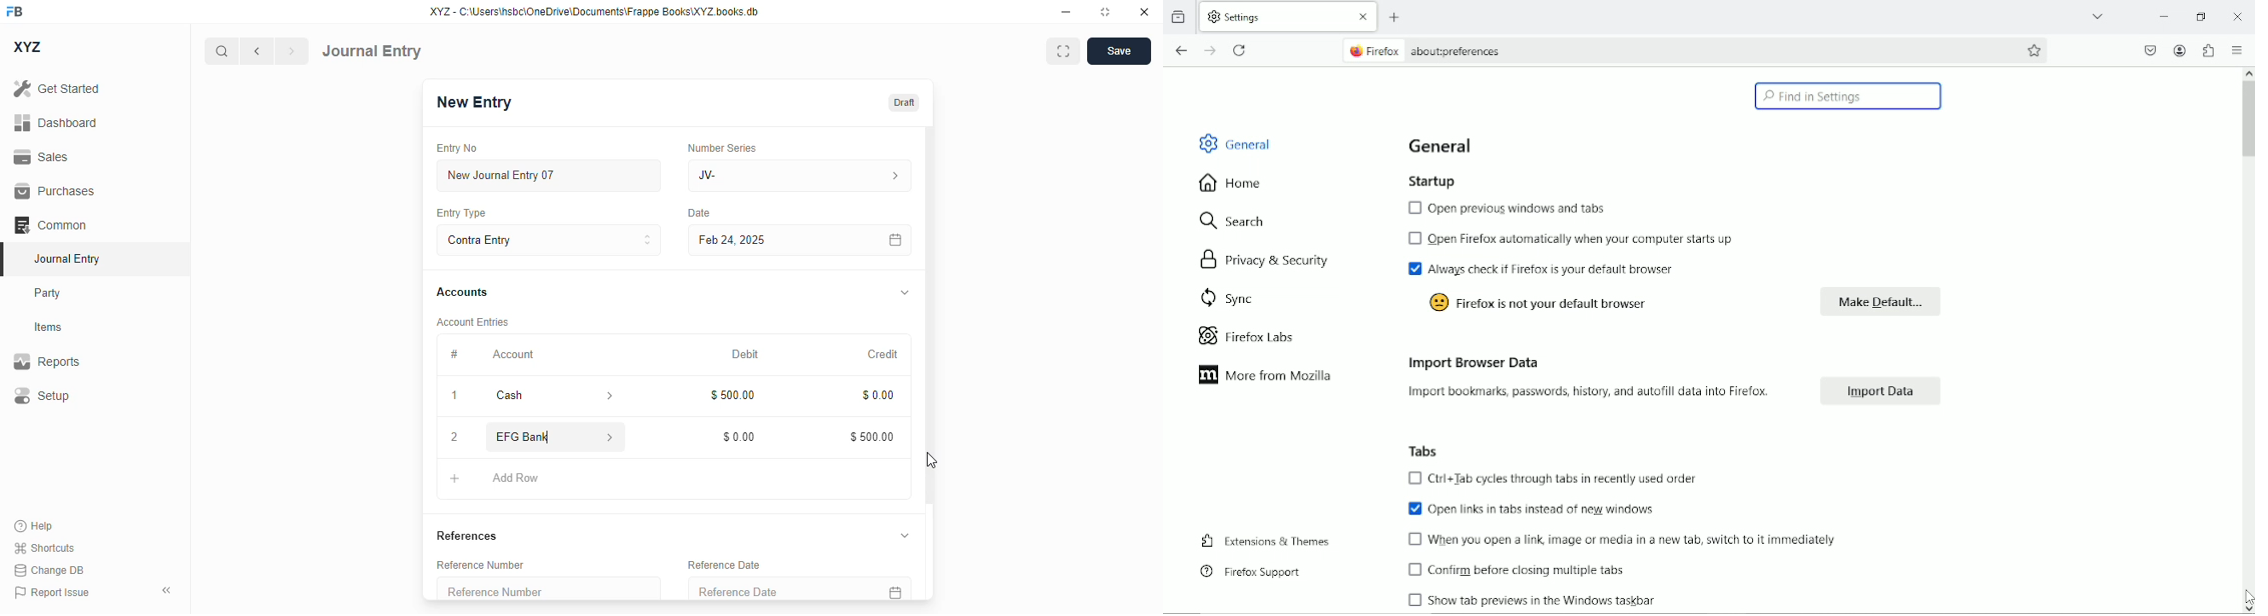  I want to click on debit, so click(746, 354).